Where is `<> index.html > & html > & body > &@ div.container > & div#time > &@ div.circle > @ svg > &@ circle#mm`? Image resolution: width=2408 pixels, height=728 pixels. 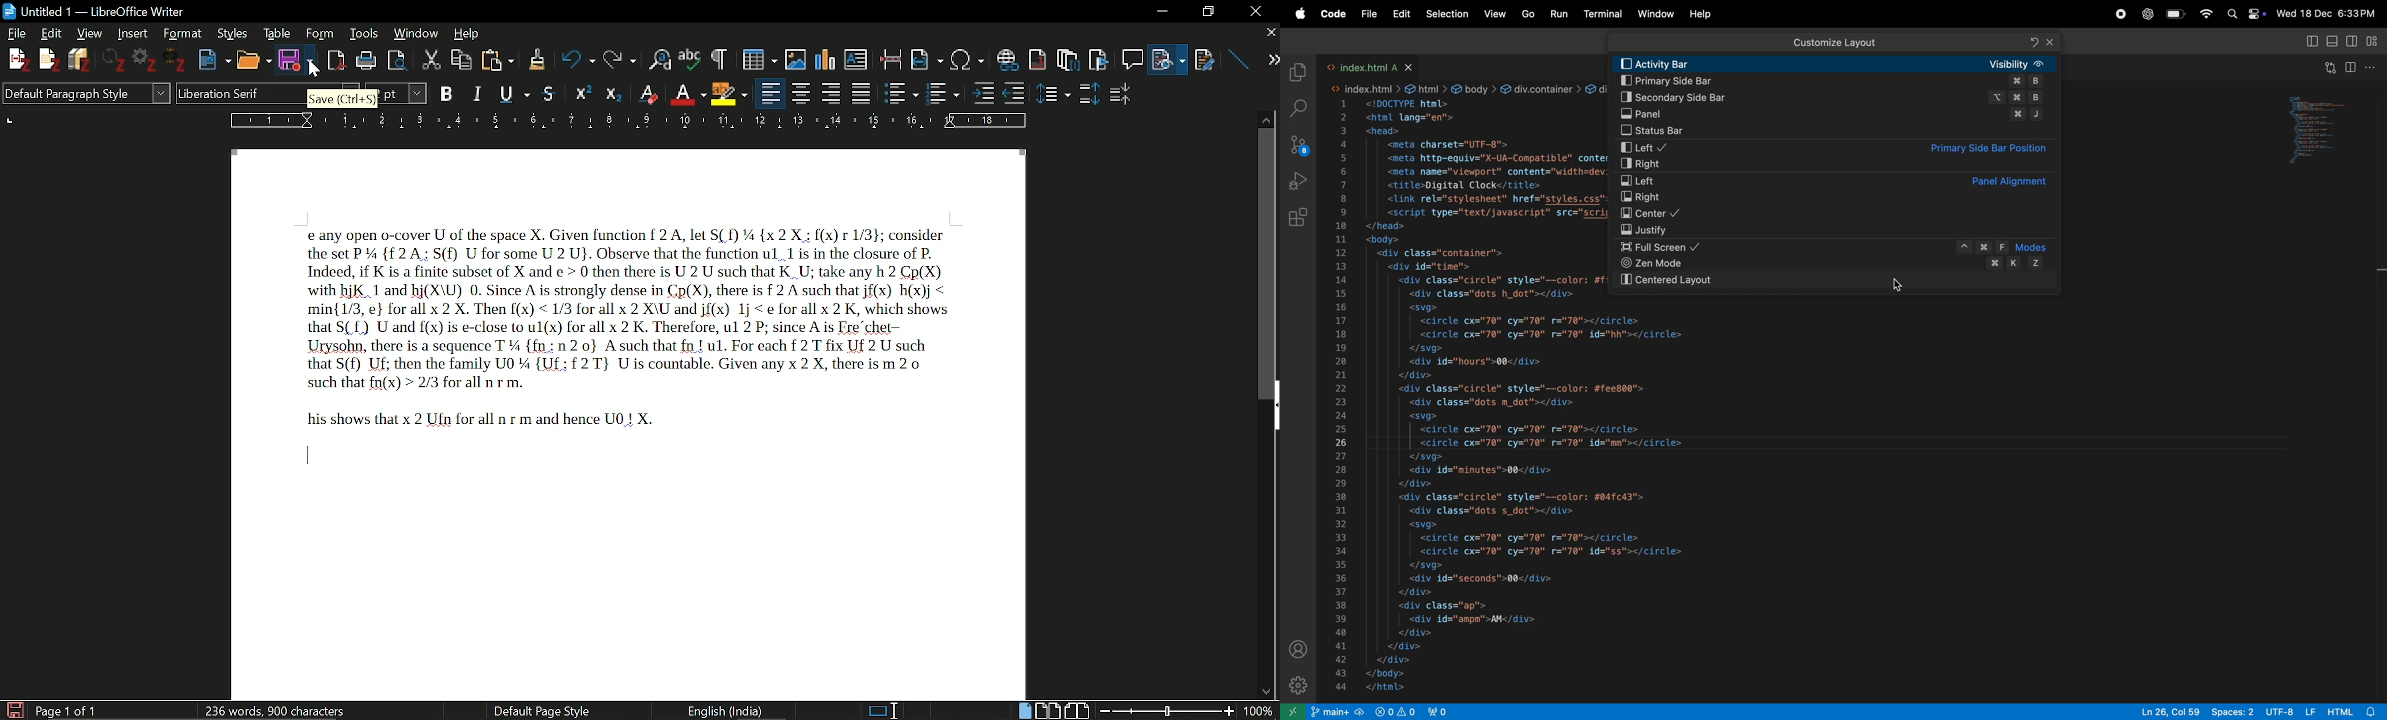 <> index.html > & html > & body > &@ div.container > & div#time > &@ div.circle > @ svg > &@ circle#mm is located at coordinates (1471, 87).